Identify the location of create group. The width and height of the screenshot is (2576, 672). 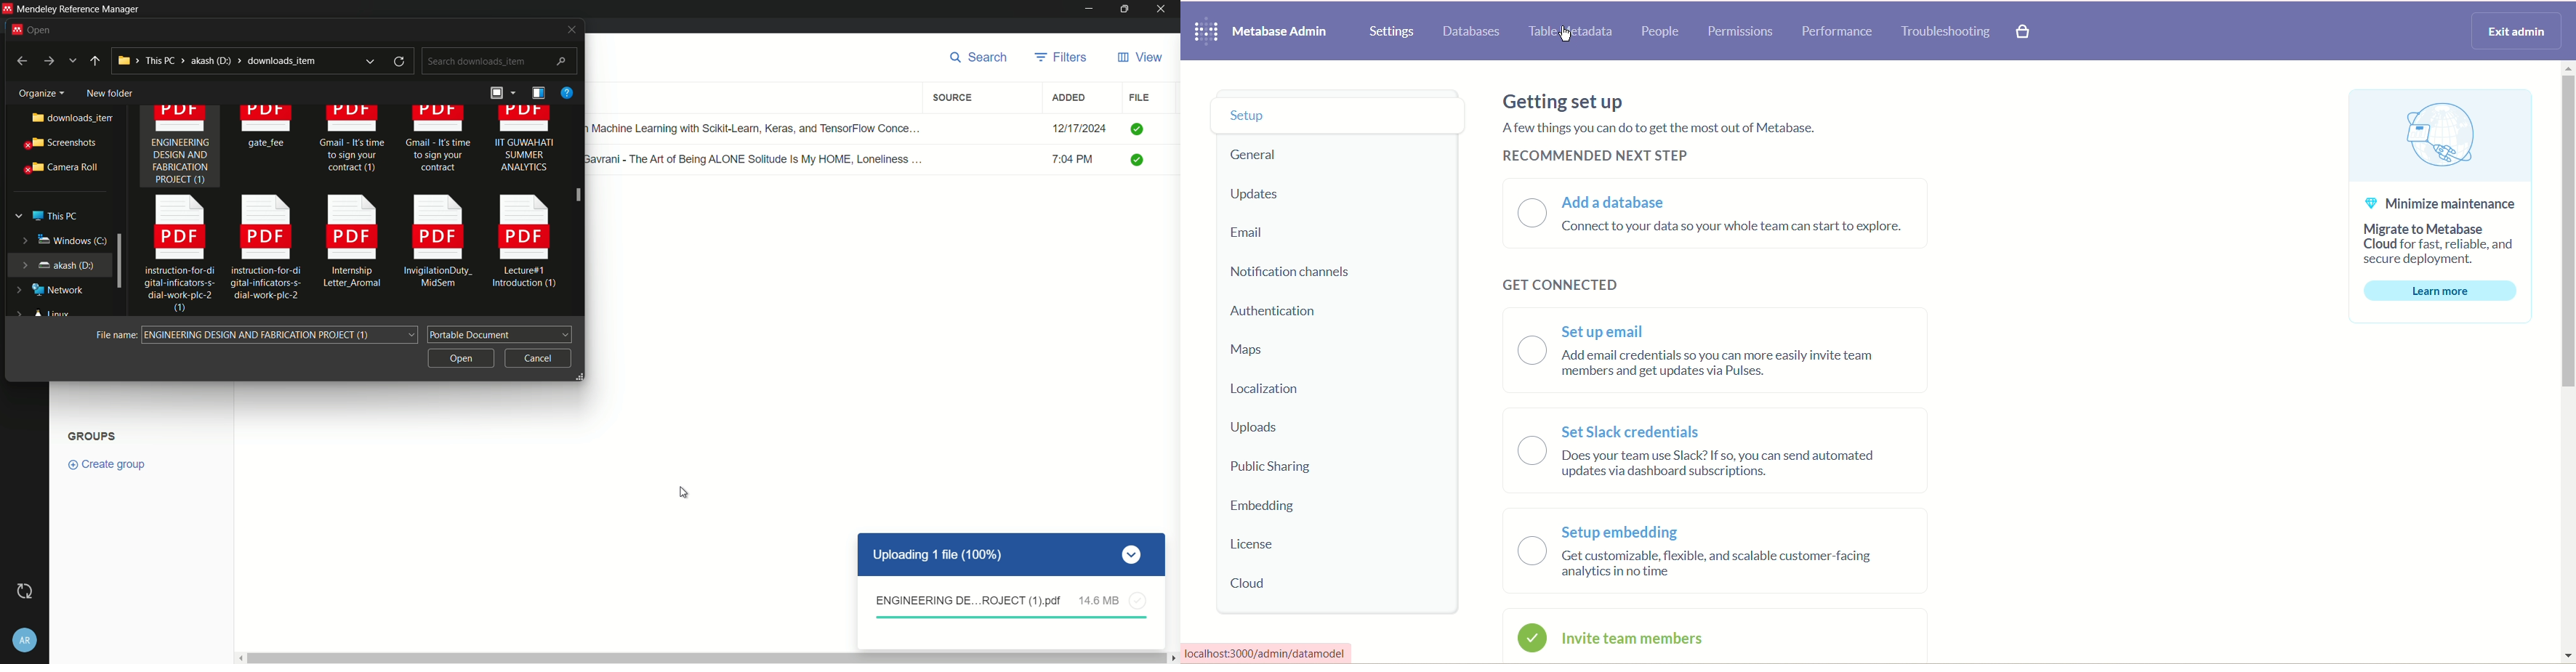
(113, 464).